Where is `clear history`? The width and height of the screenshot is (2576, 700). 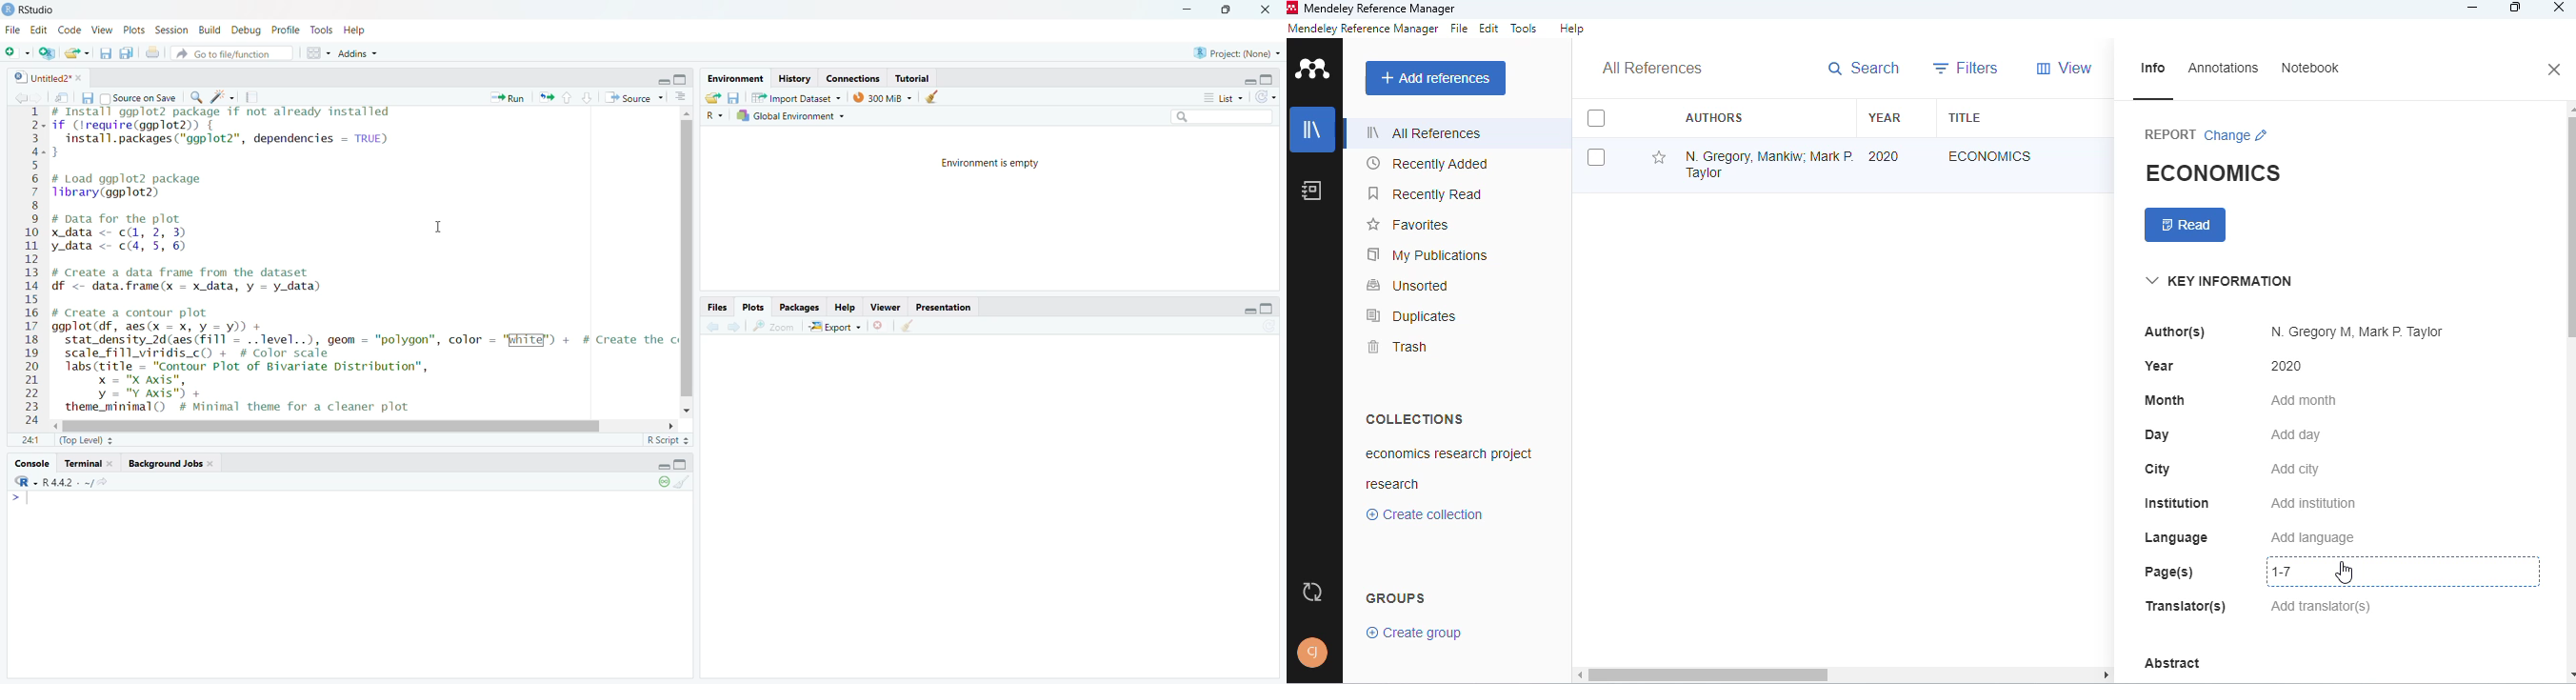
clear history is located at coordinates (938, 97).